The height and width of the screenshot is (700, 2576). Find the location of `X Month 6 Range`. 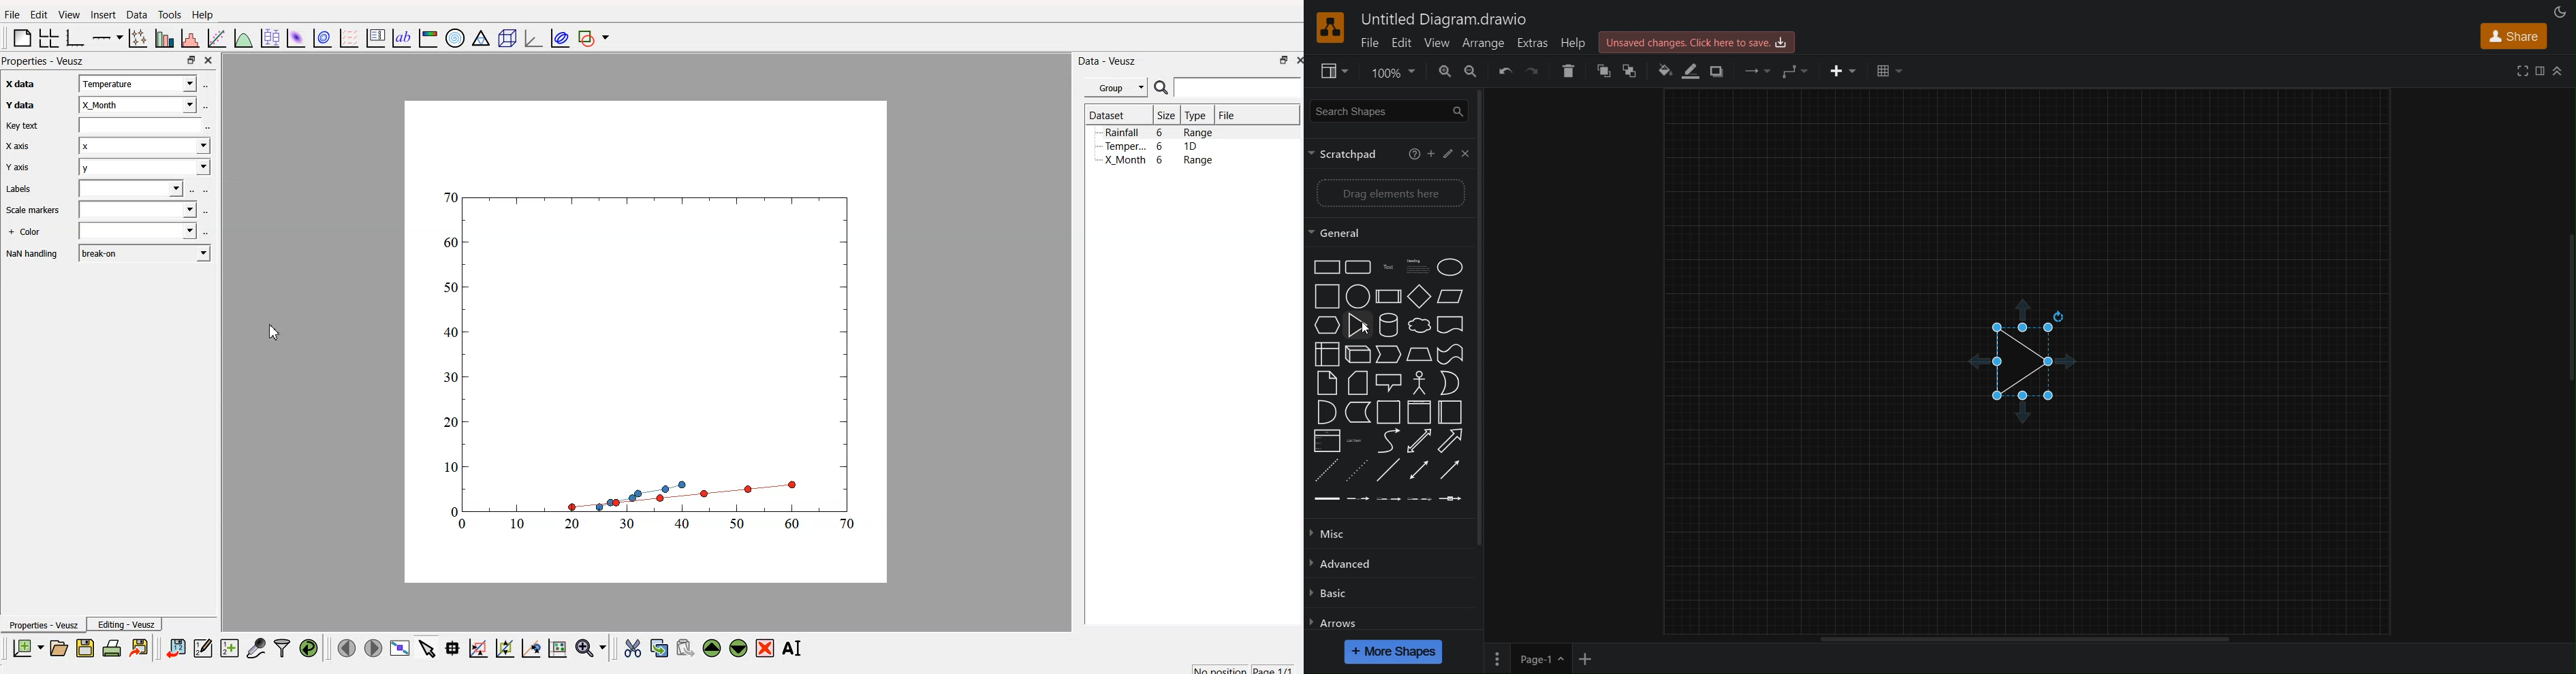

X Month 6 Range is located at coordinates (1159, 160).